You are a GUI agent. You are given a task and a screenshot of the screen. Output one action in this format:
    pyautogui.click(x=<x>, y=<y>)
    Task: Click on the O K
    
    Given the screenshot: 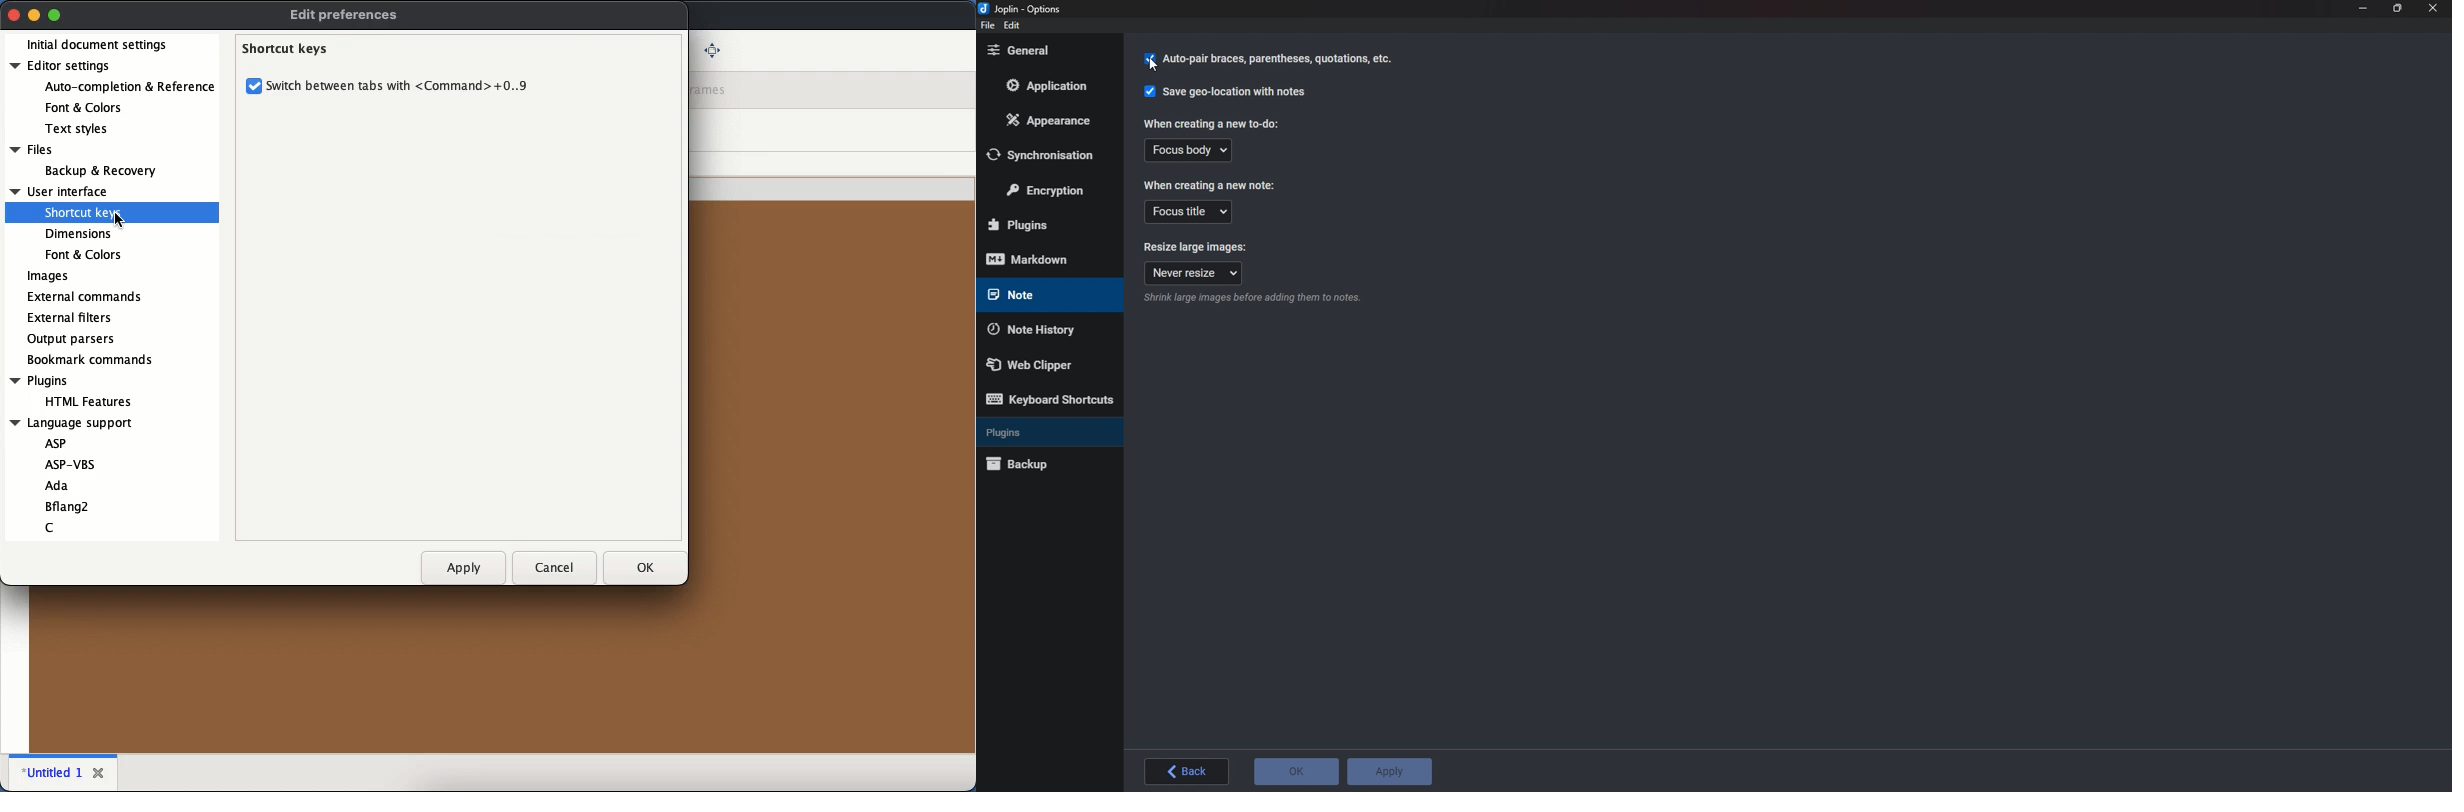 What is the action you would take?
    pyautogui.click(x=1296, y=771)
    